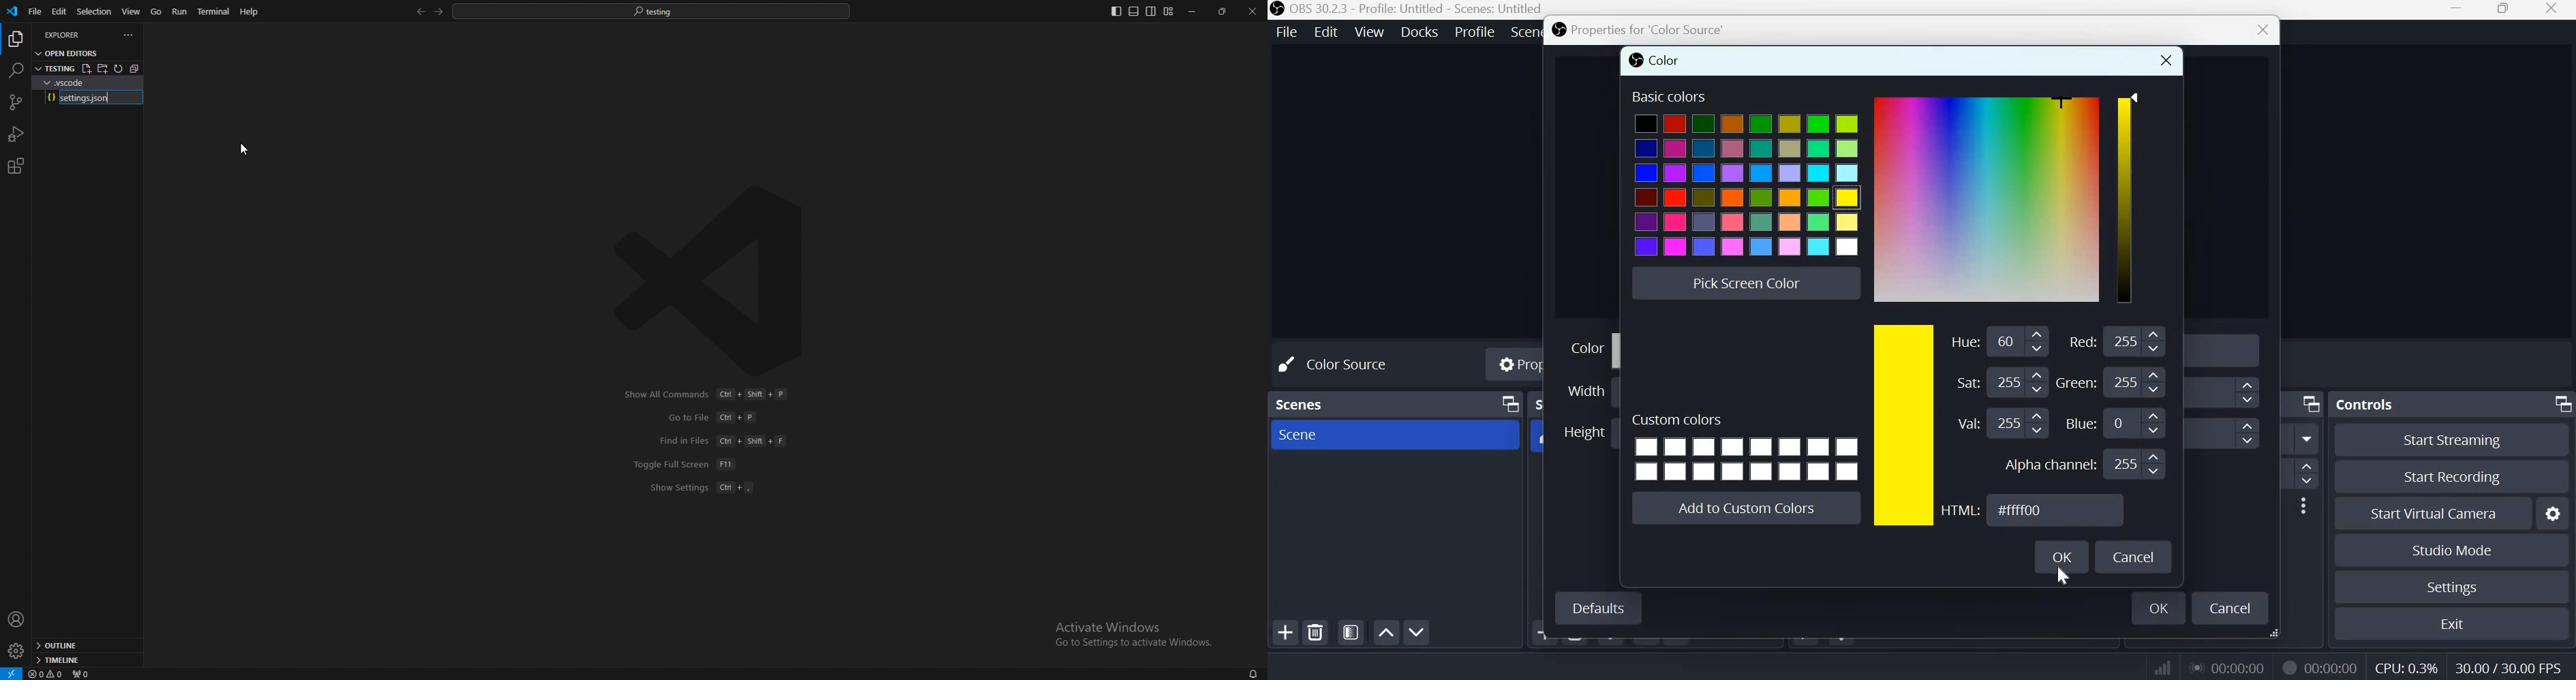 This screenshot has width=2576, height=700. What do you see at coordinates (2503, 10) in the screenshot?
I see `Maximize` at bounding box center [2503, 10].